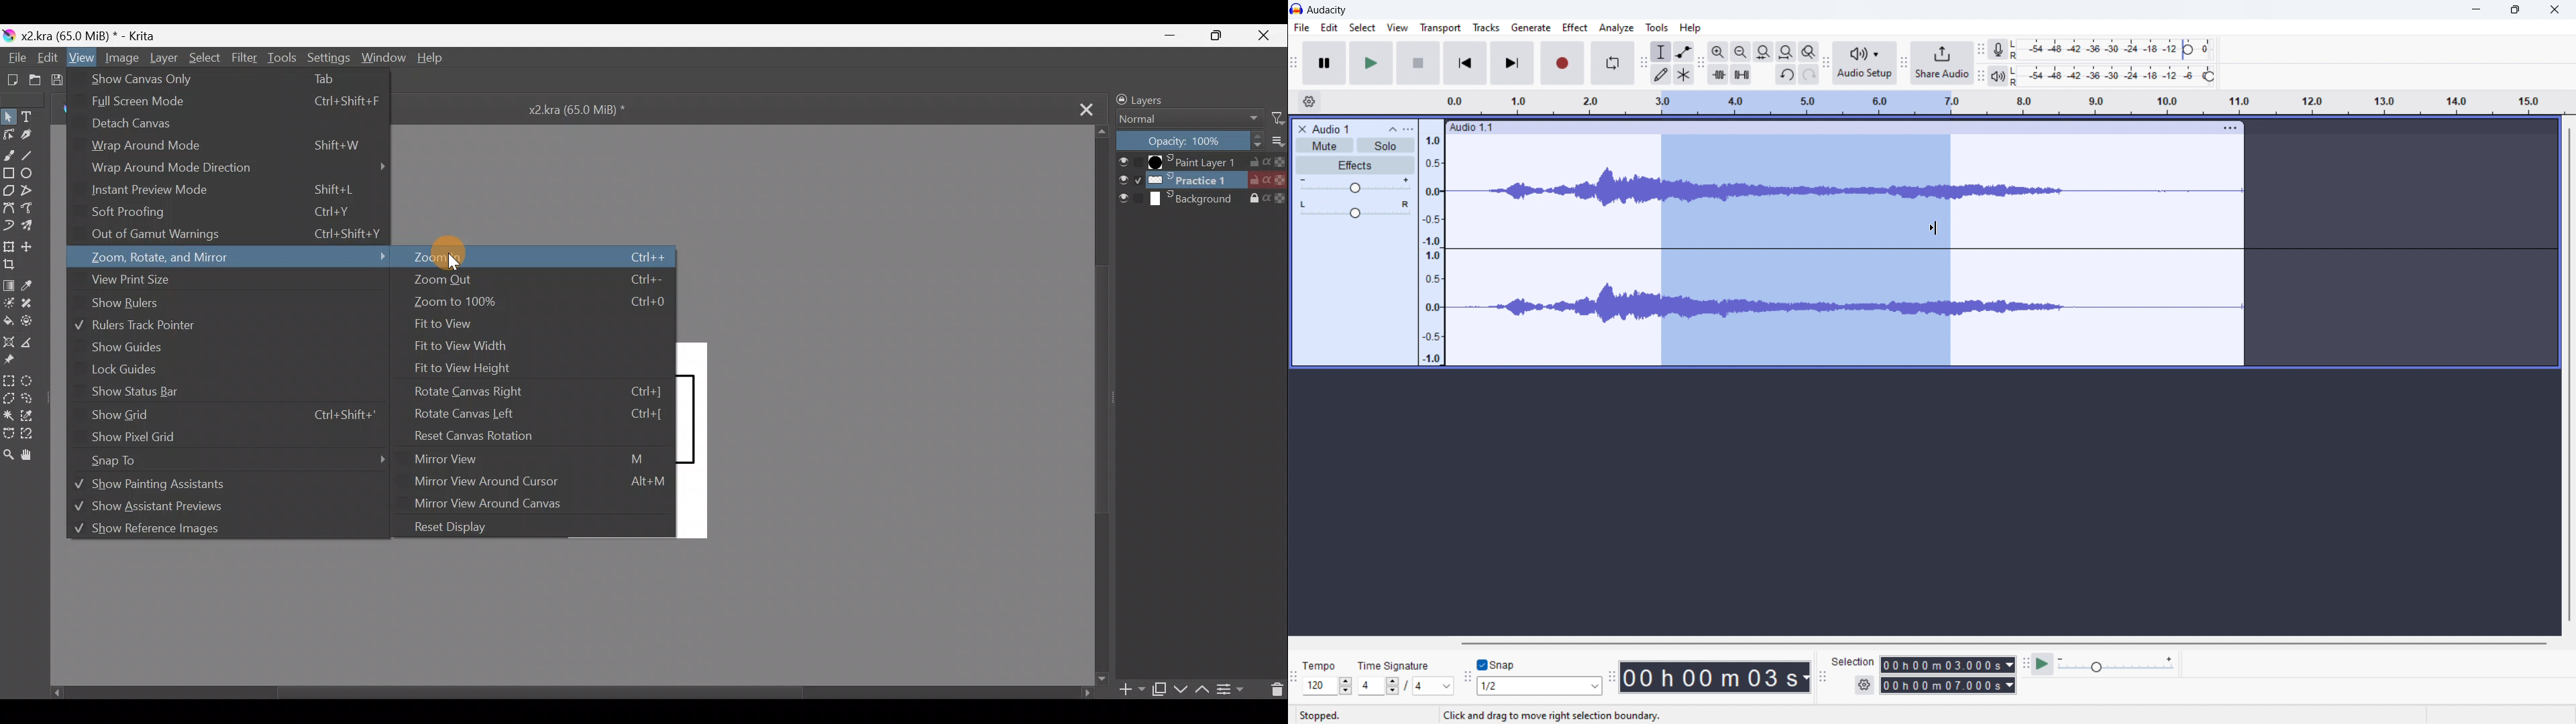 The height and width of the screenshot is (728, 2576). Describe the element at coordinates (1321, 666) in the screenshot. I see `Tempo` at that location.